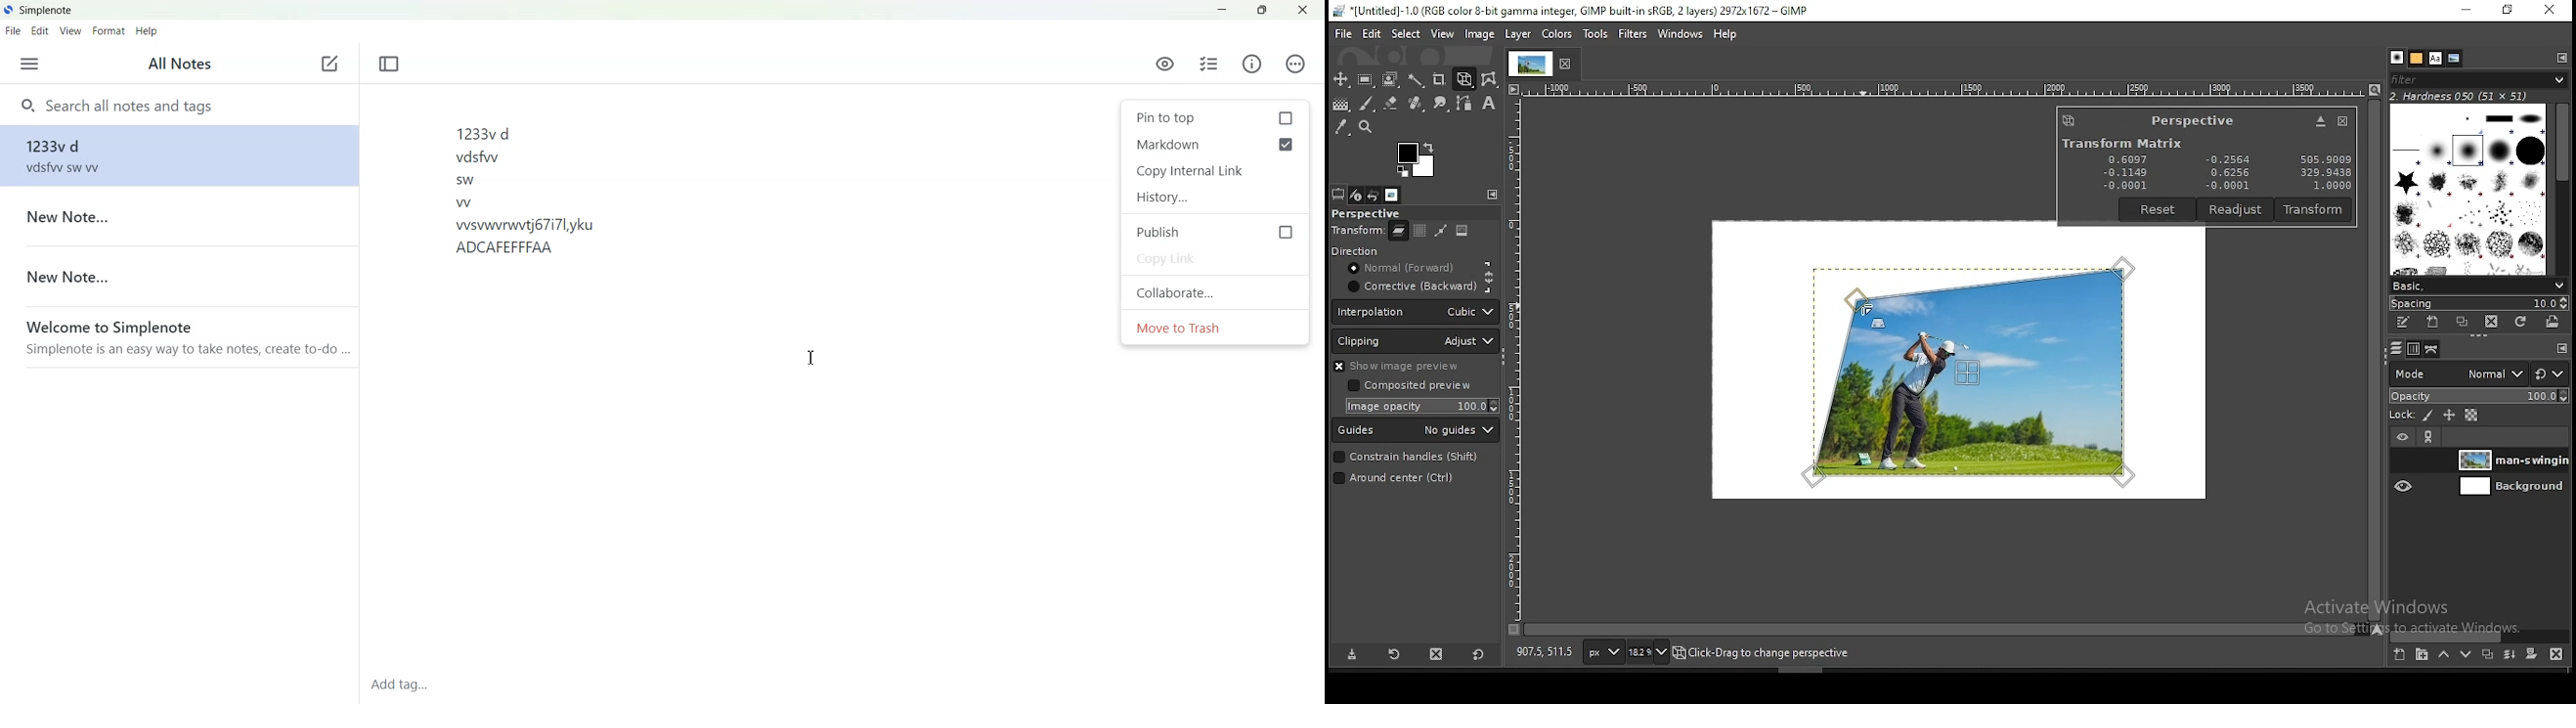 The height and width of the screenshot is (728, 2576). I want to click on All Notes, so click(176, 65).